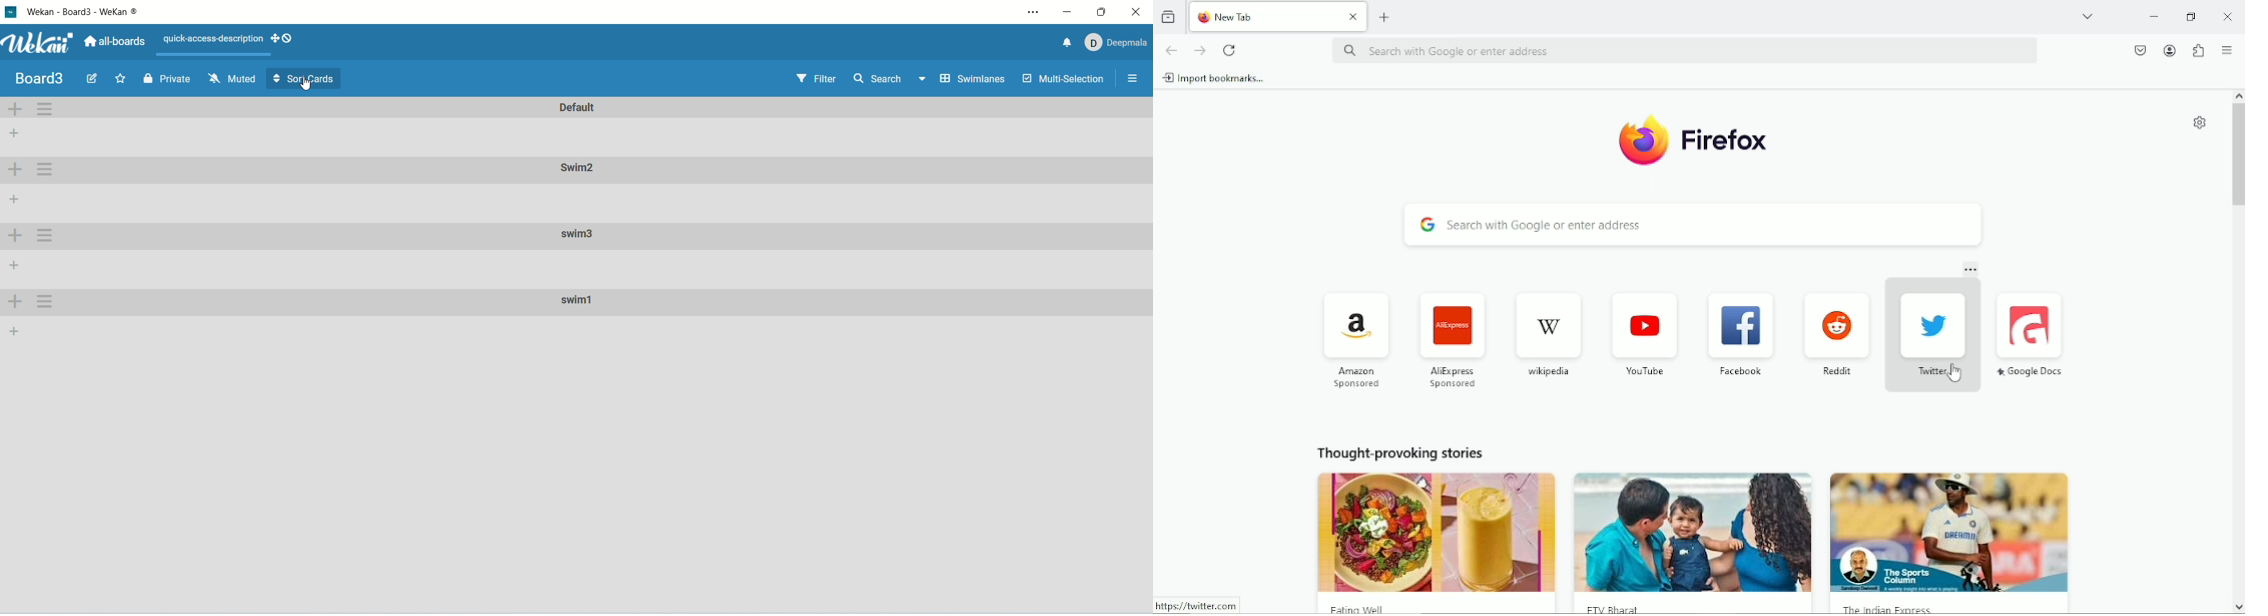 This screenshot has height=616, width=2268. What do you see at coordinates (1353, 338) in the screenshot?
I see `Amazon` at bounding box center [1353, 338].